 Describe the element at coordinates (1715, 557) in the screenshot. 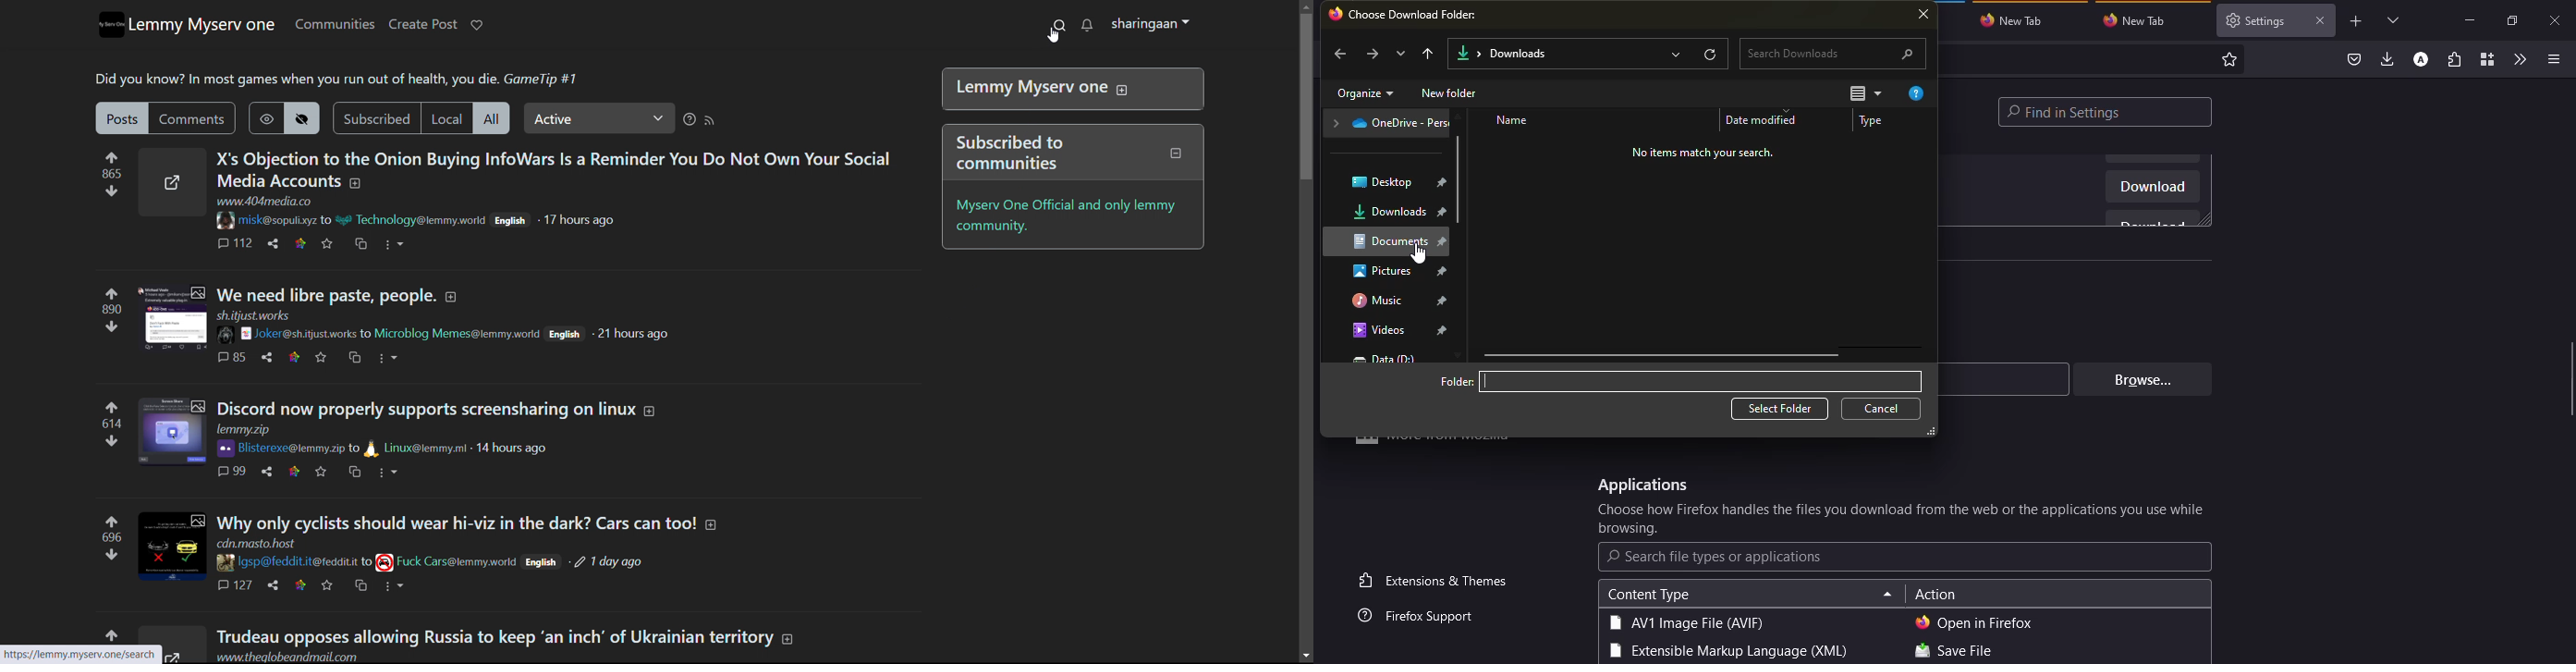

I see `search` at that location.